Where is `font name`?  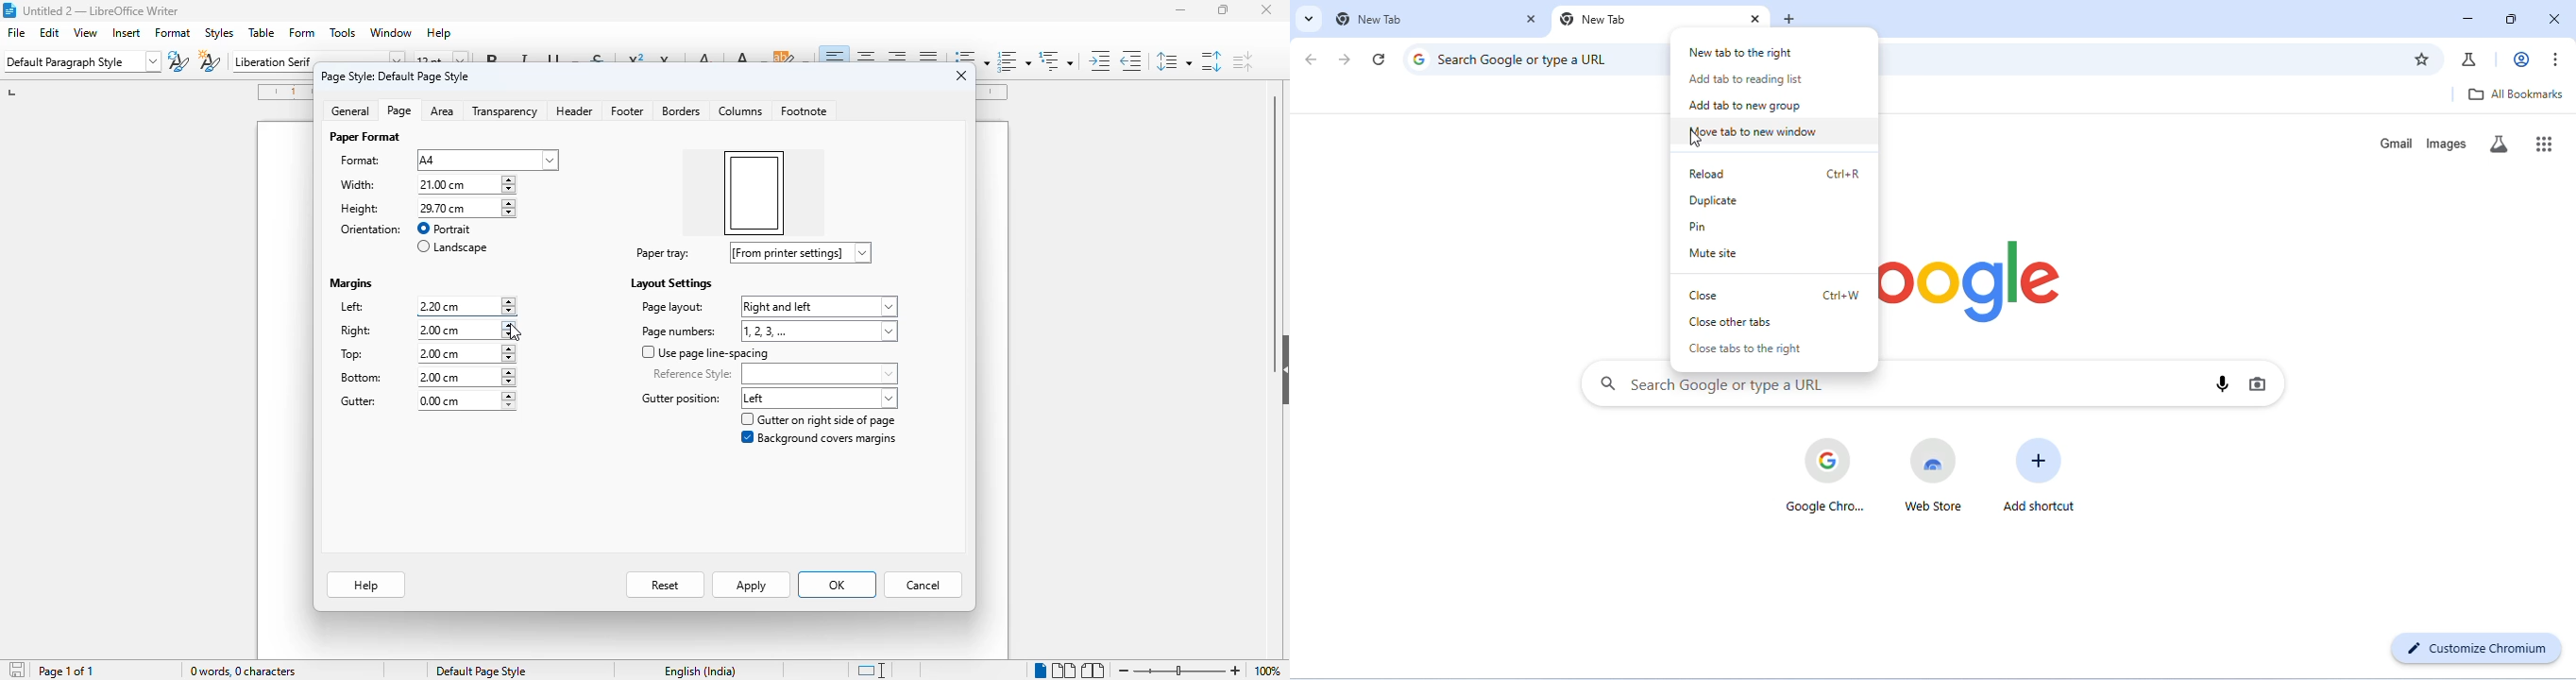 font name is located at coordinates (273, 62).